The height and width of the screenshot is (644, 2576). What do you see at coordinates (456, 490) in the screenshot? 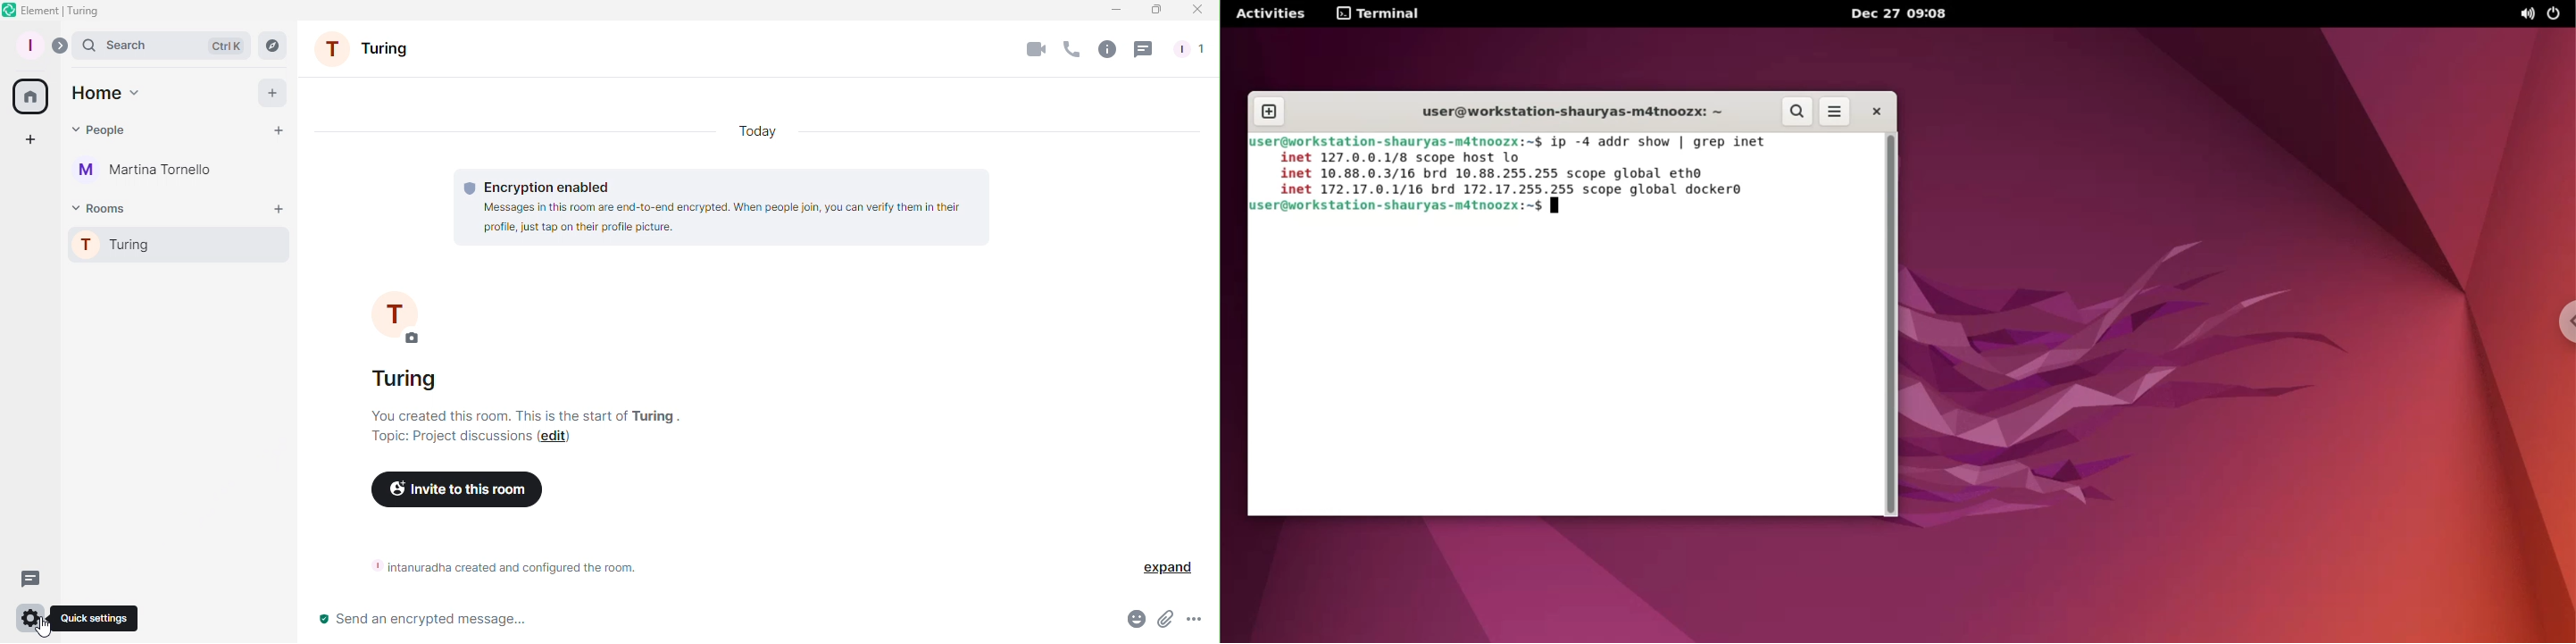
I see `Invite to this room` at bounding box center [456, 490].